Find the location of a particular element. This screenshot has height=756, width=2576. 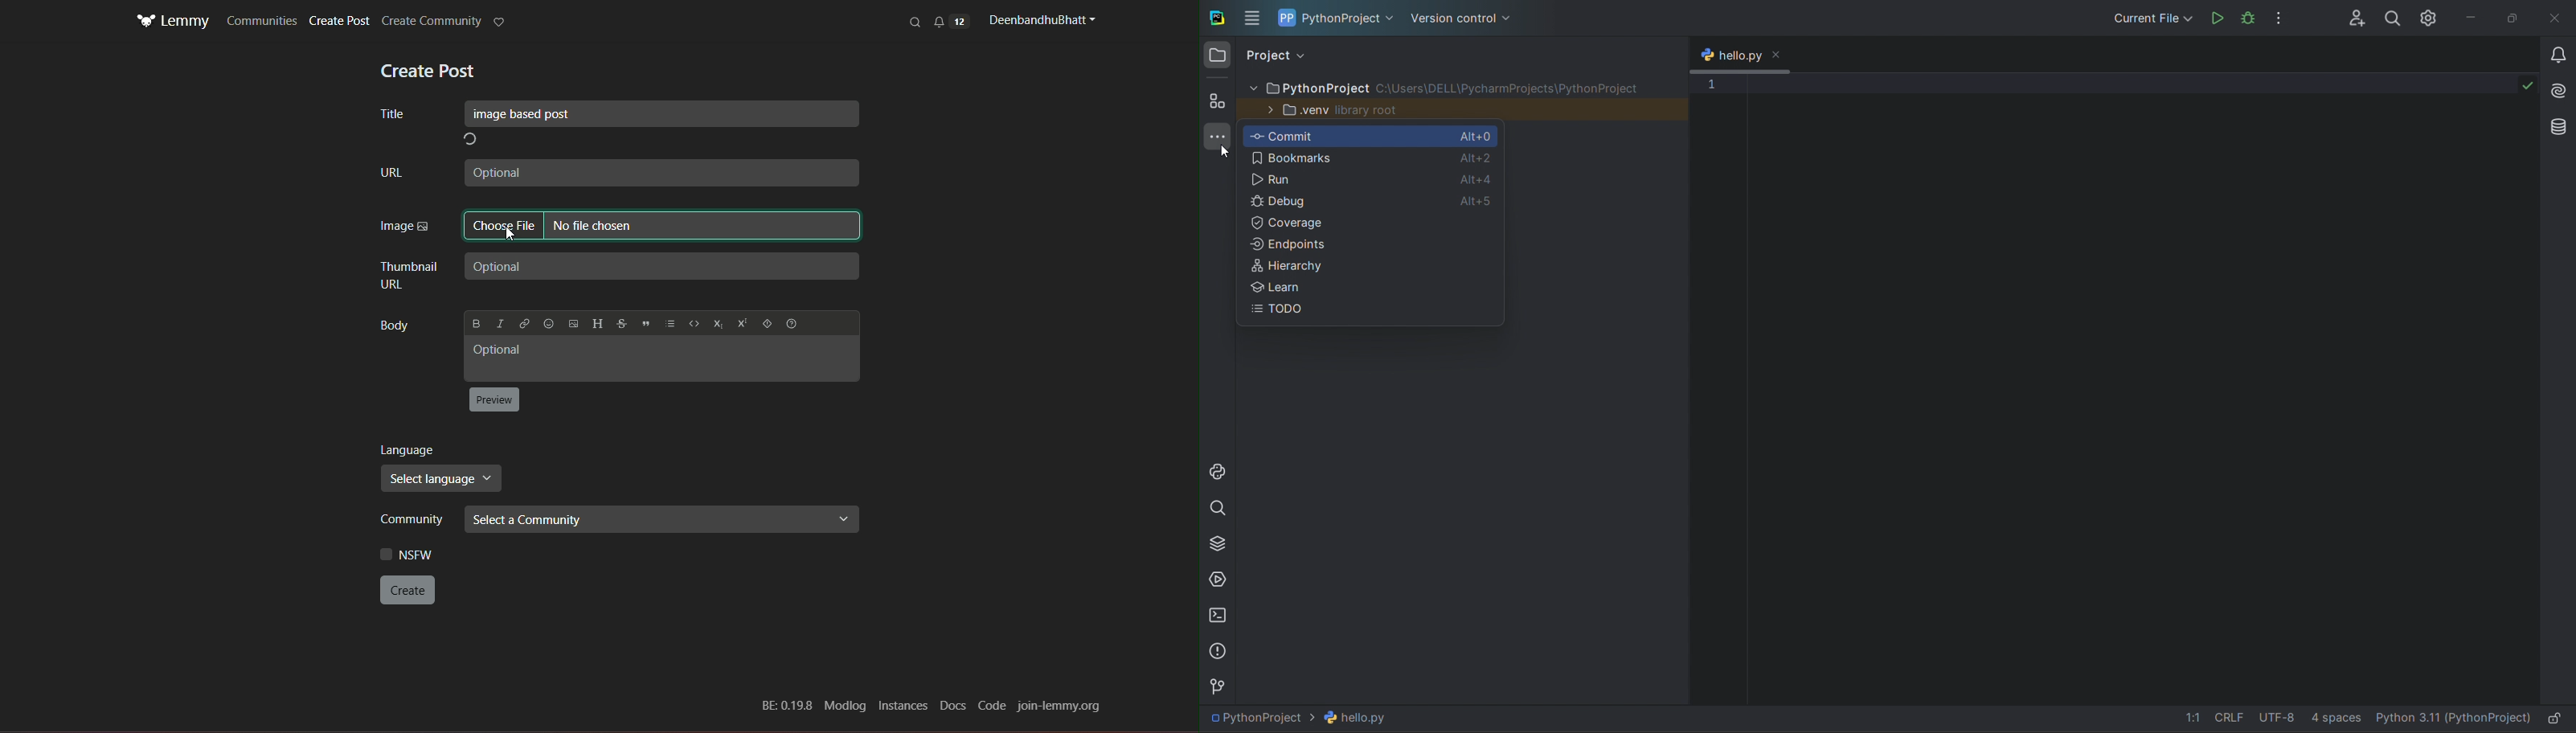

Alt+4 is located at coordinates (1477, 180).